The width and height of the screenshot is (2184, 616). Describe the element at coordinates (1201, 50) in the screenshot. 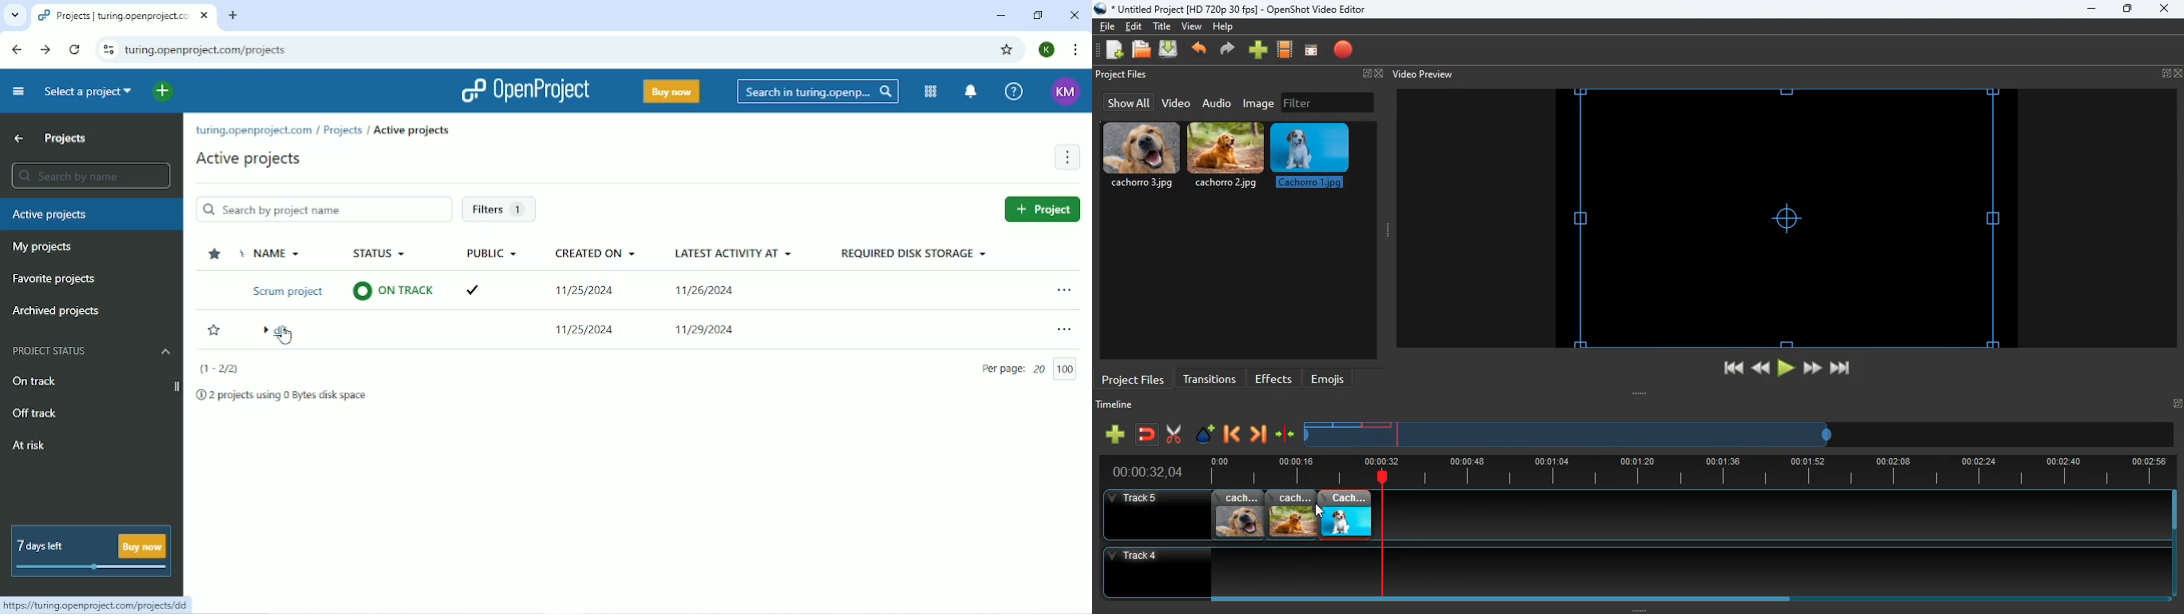

I see `back` at that location.